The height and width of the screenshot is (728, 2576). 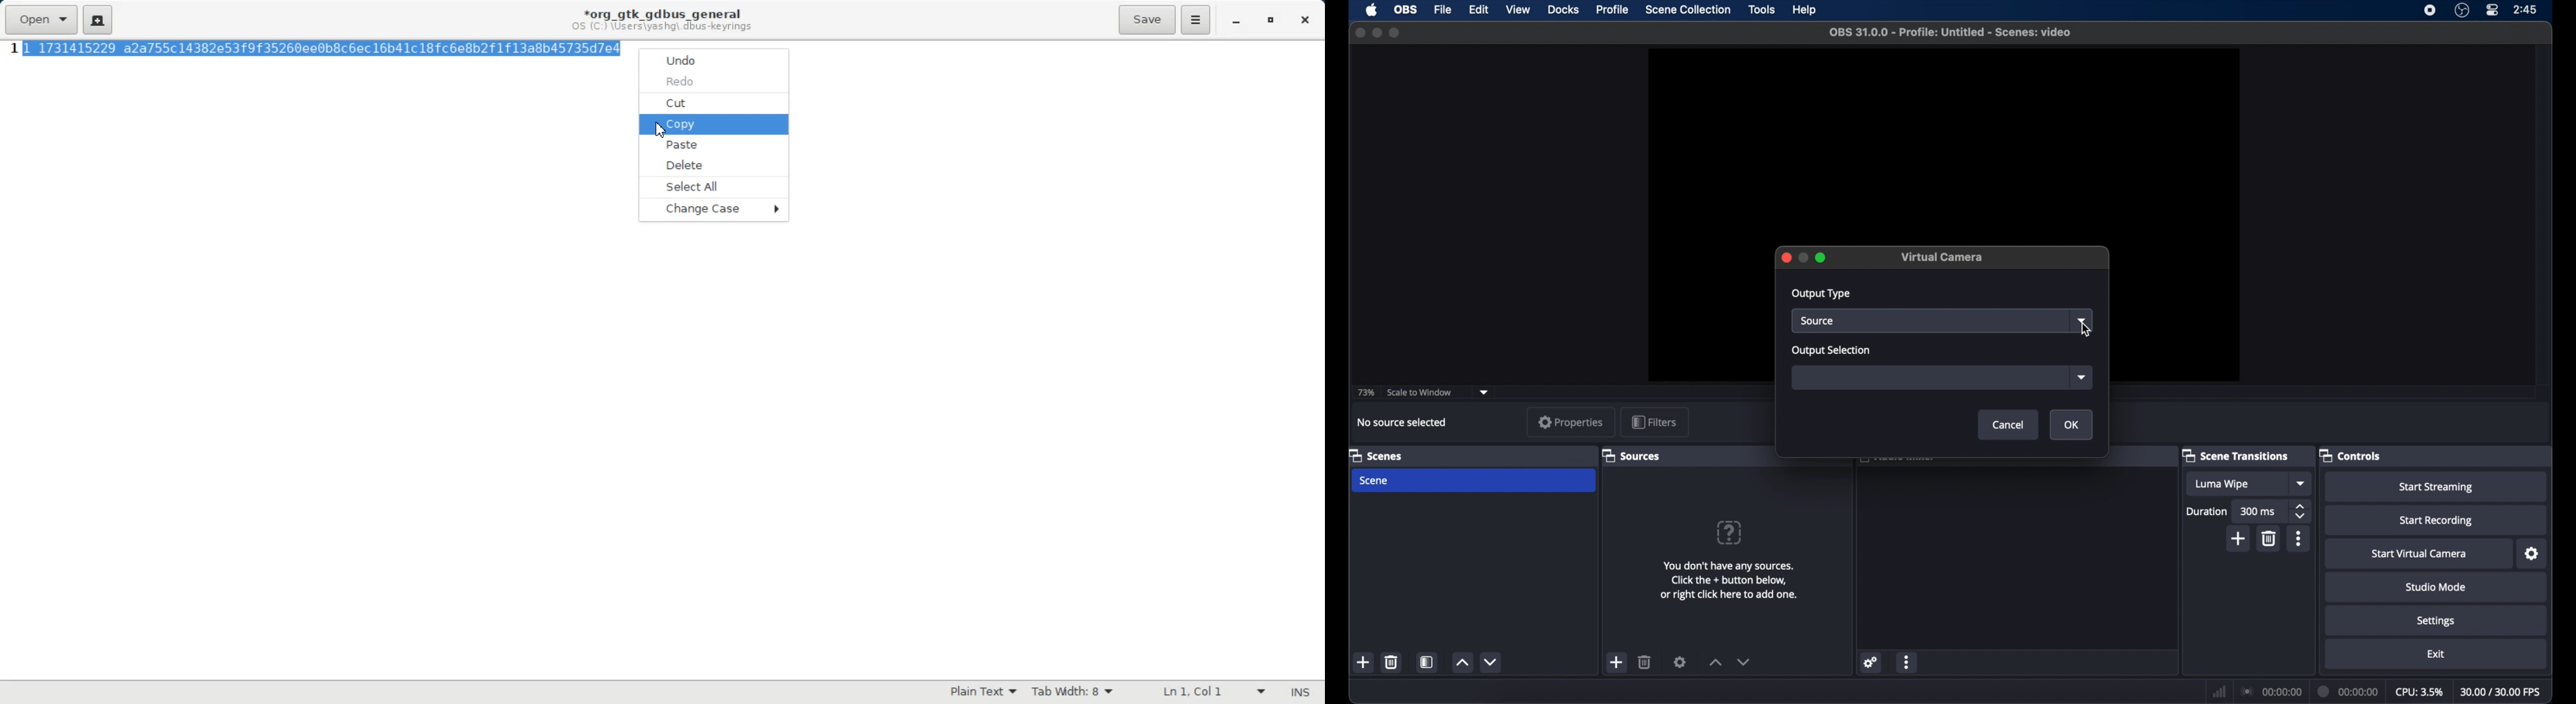 I want to click on Save, so click(x=1146, y=19).